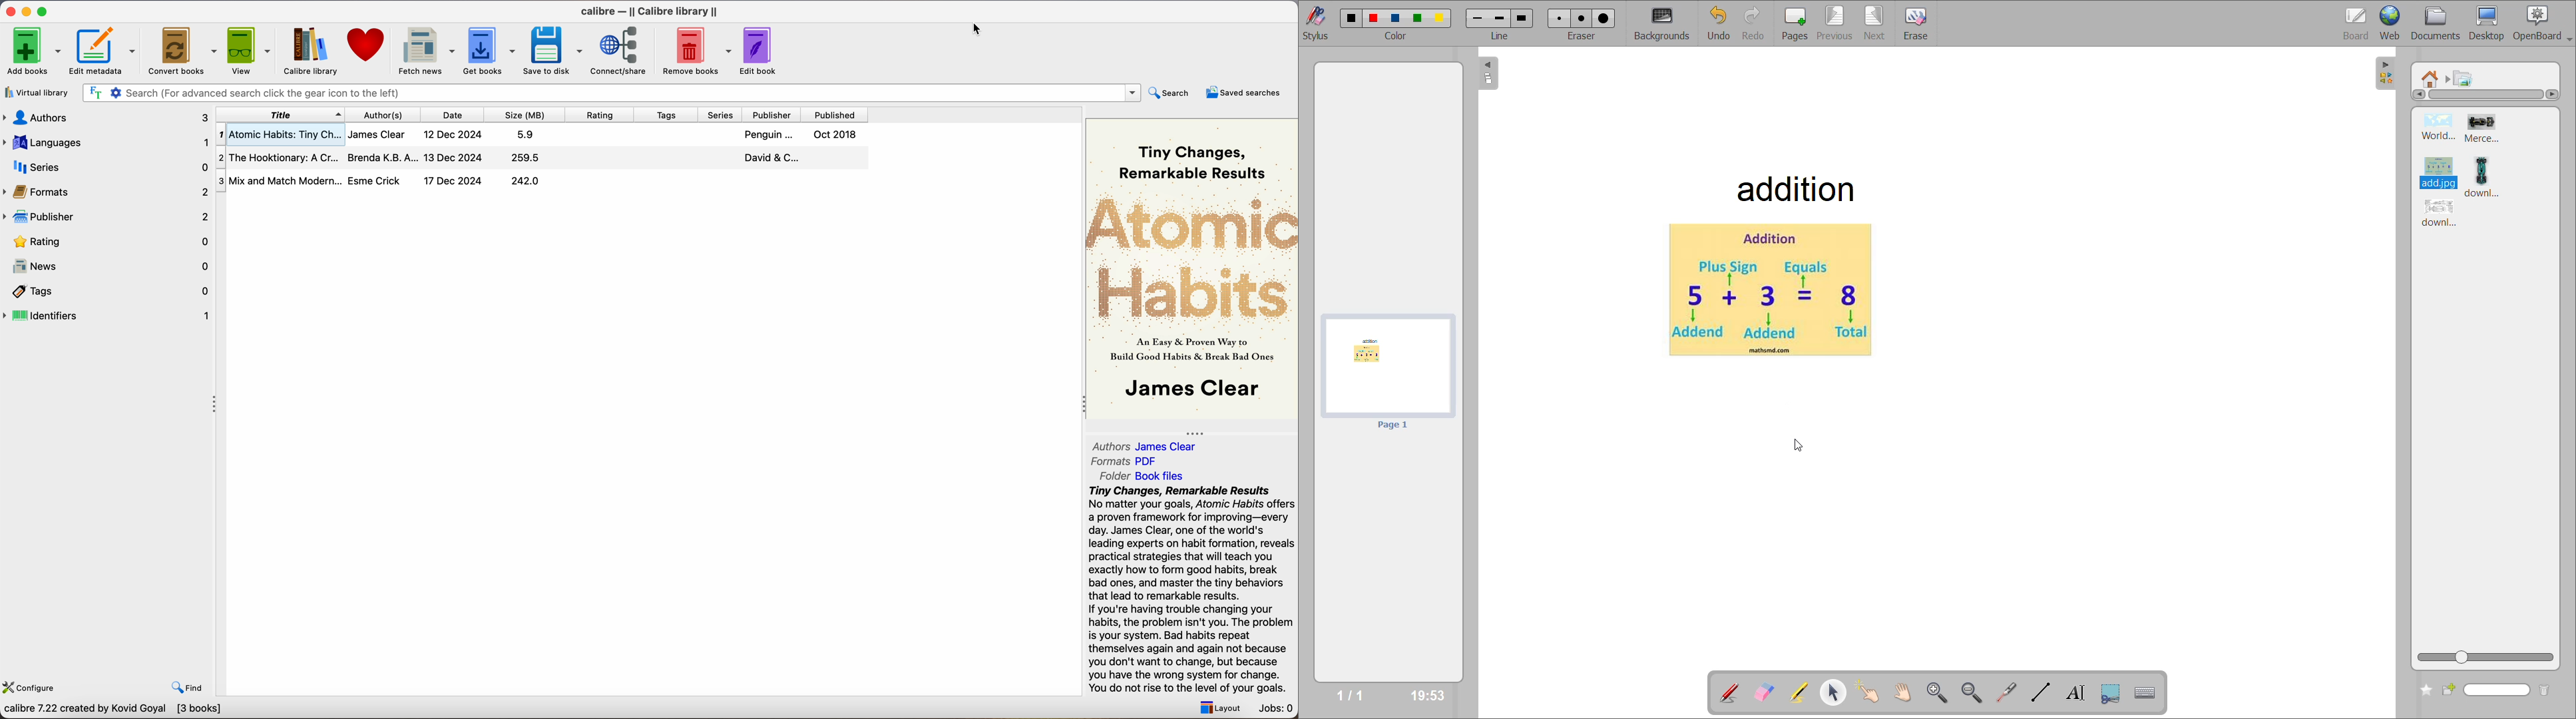 The image size is (2576, 728). What do you see at coordinates (2386, 75) in the screenshot?
I see `hide sidebar` at bounding box center [2386, 75].